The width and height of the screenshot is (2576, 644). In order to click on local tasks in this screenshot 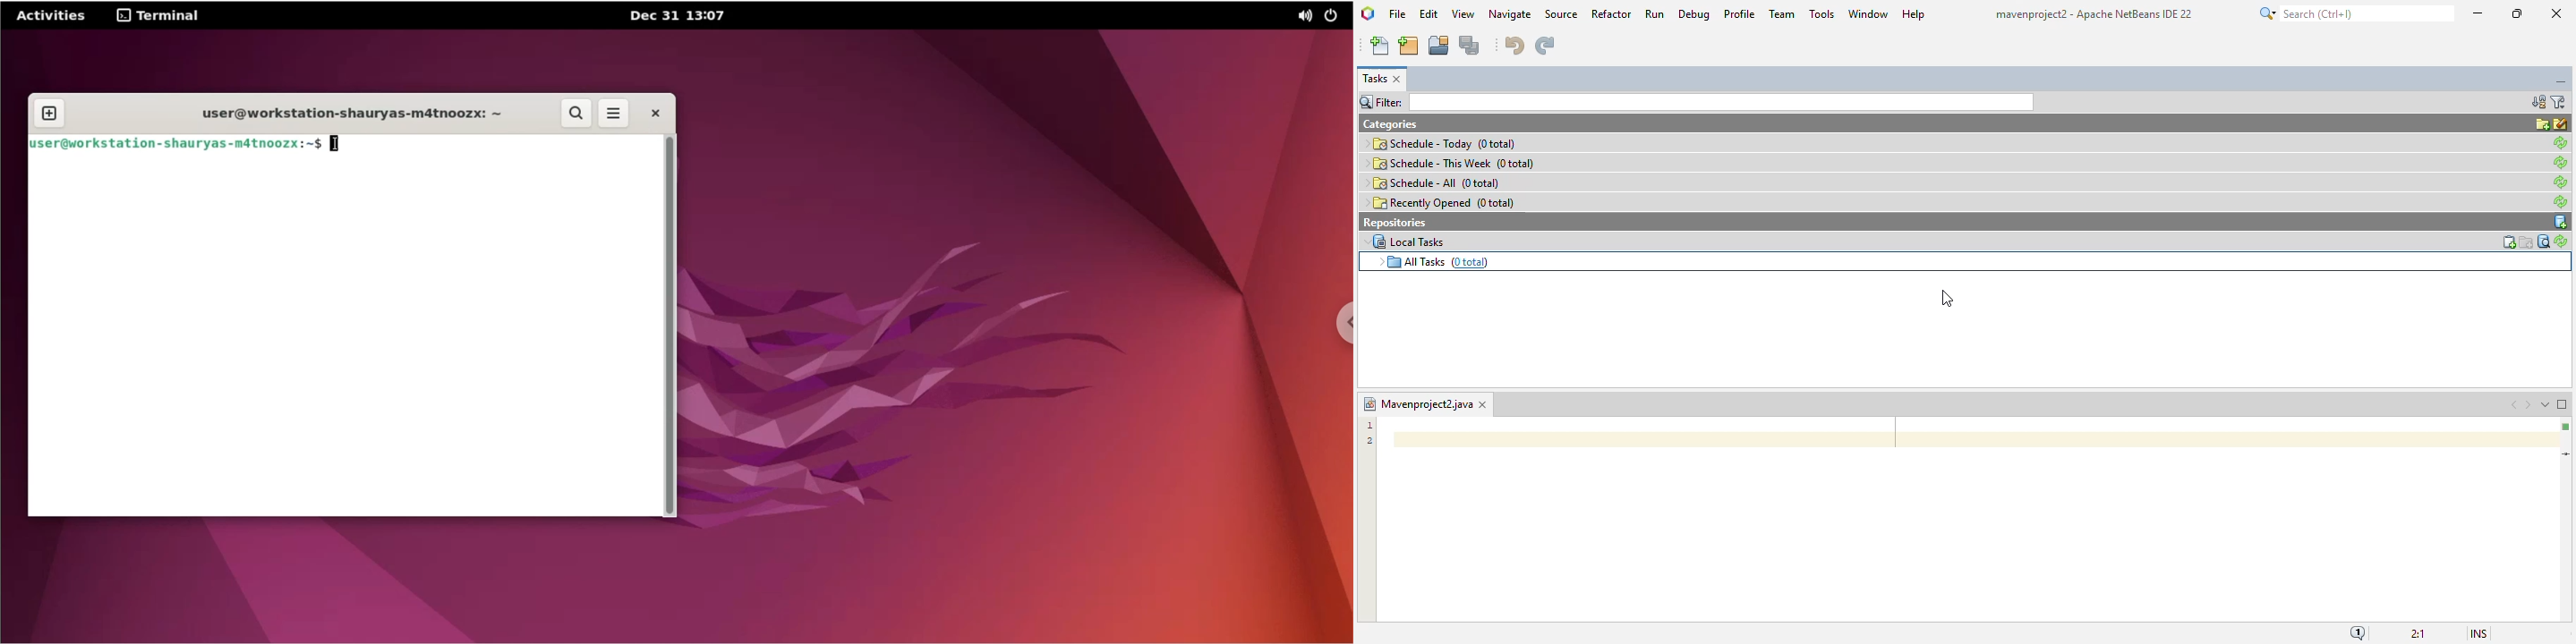, I will do `click(1403, 241)`.